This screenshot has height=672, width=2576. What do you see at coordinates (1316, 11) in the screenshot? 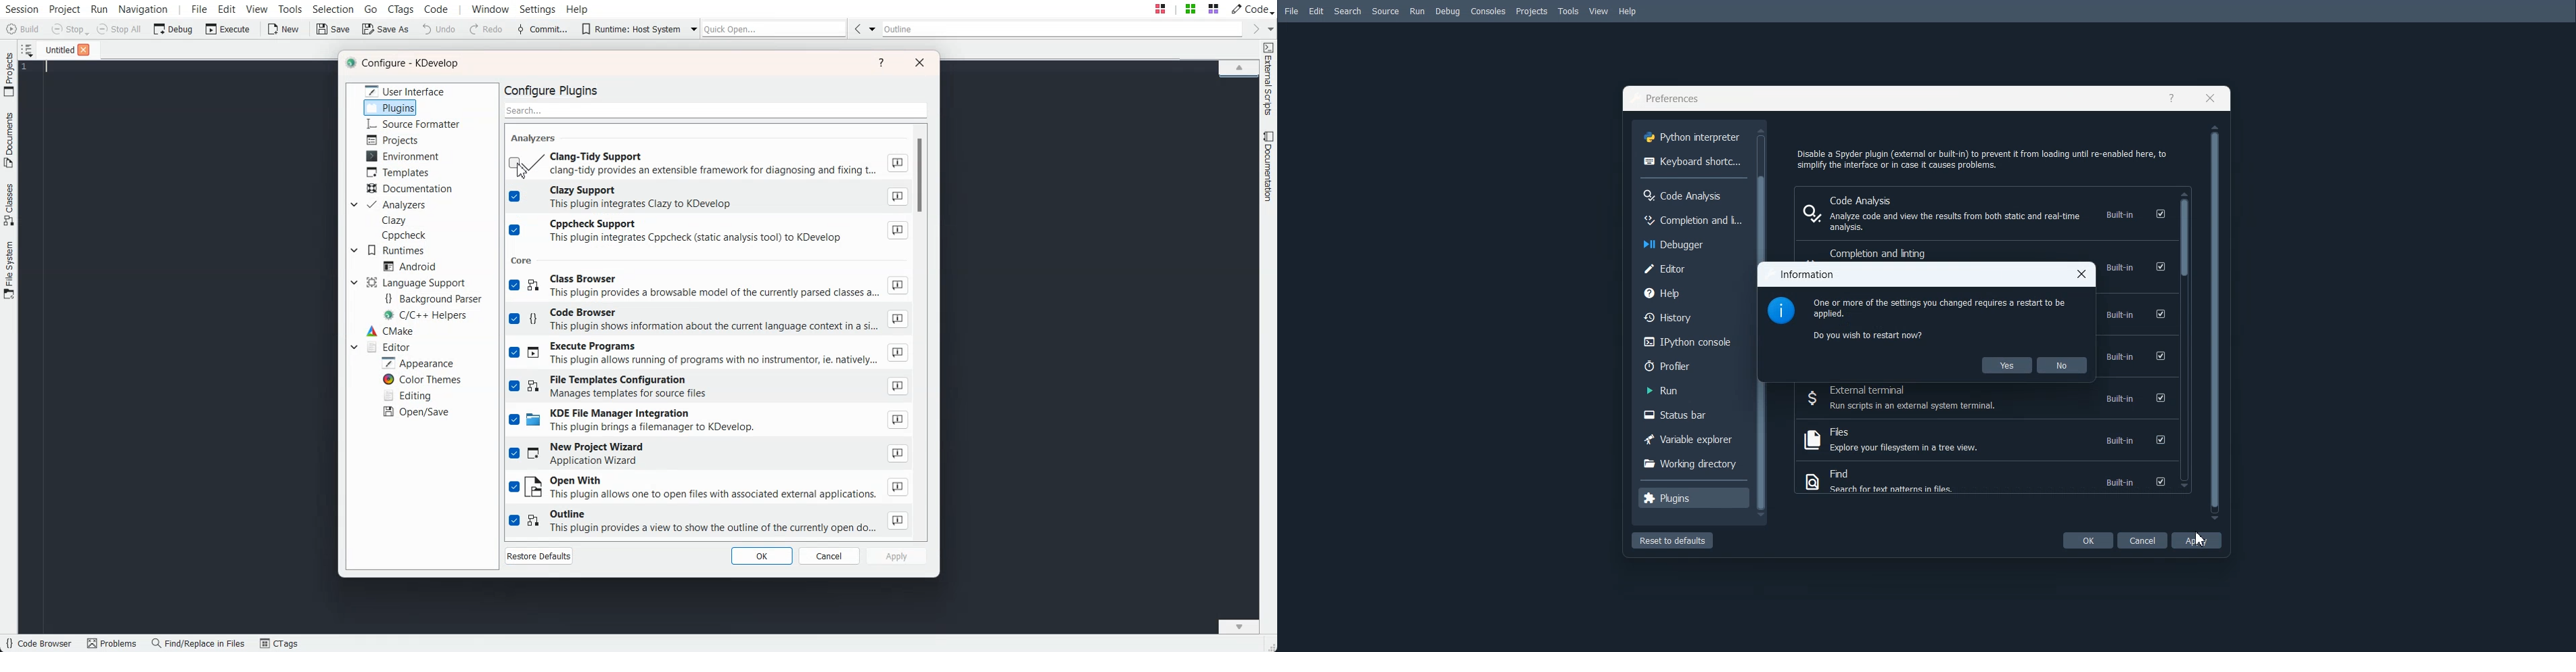
I see `Edit` at bounding box center [1316, 11].